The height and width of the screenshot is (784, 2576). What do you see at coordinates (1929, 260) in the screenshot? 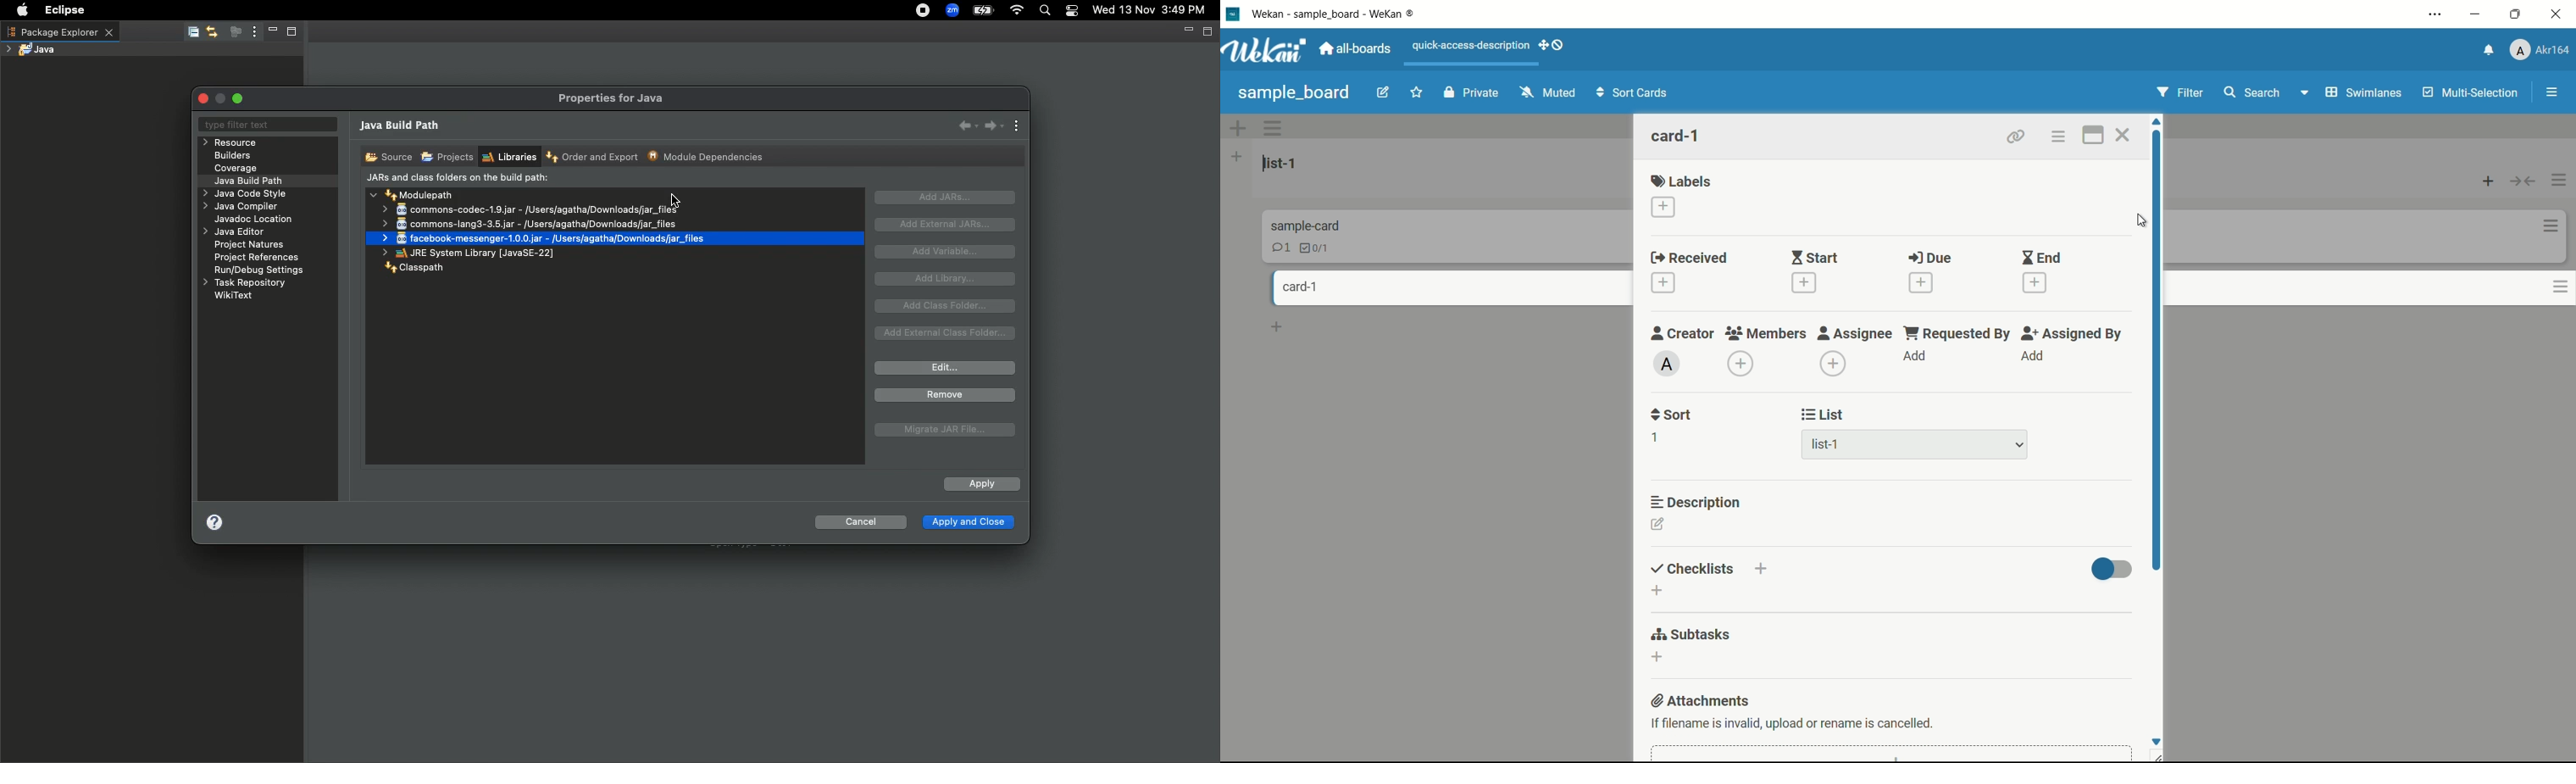
I see `due` at bounding box center [1929, 260].